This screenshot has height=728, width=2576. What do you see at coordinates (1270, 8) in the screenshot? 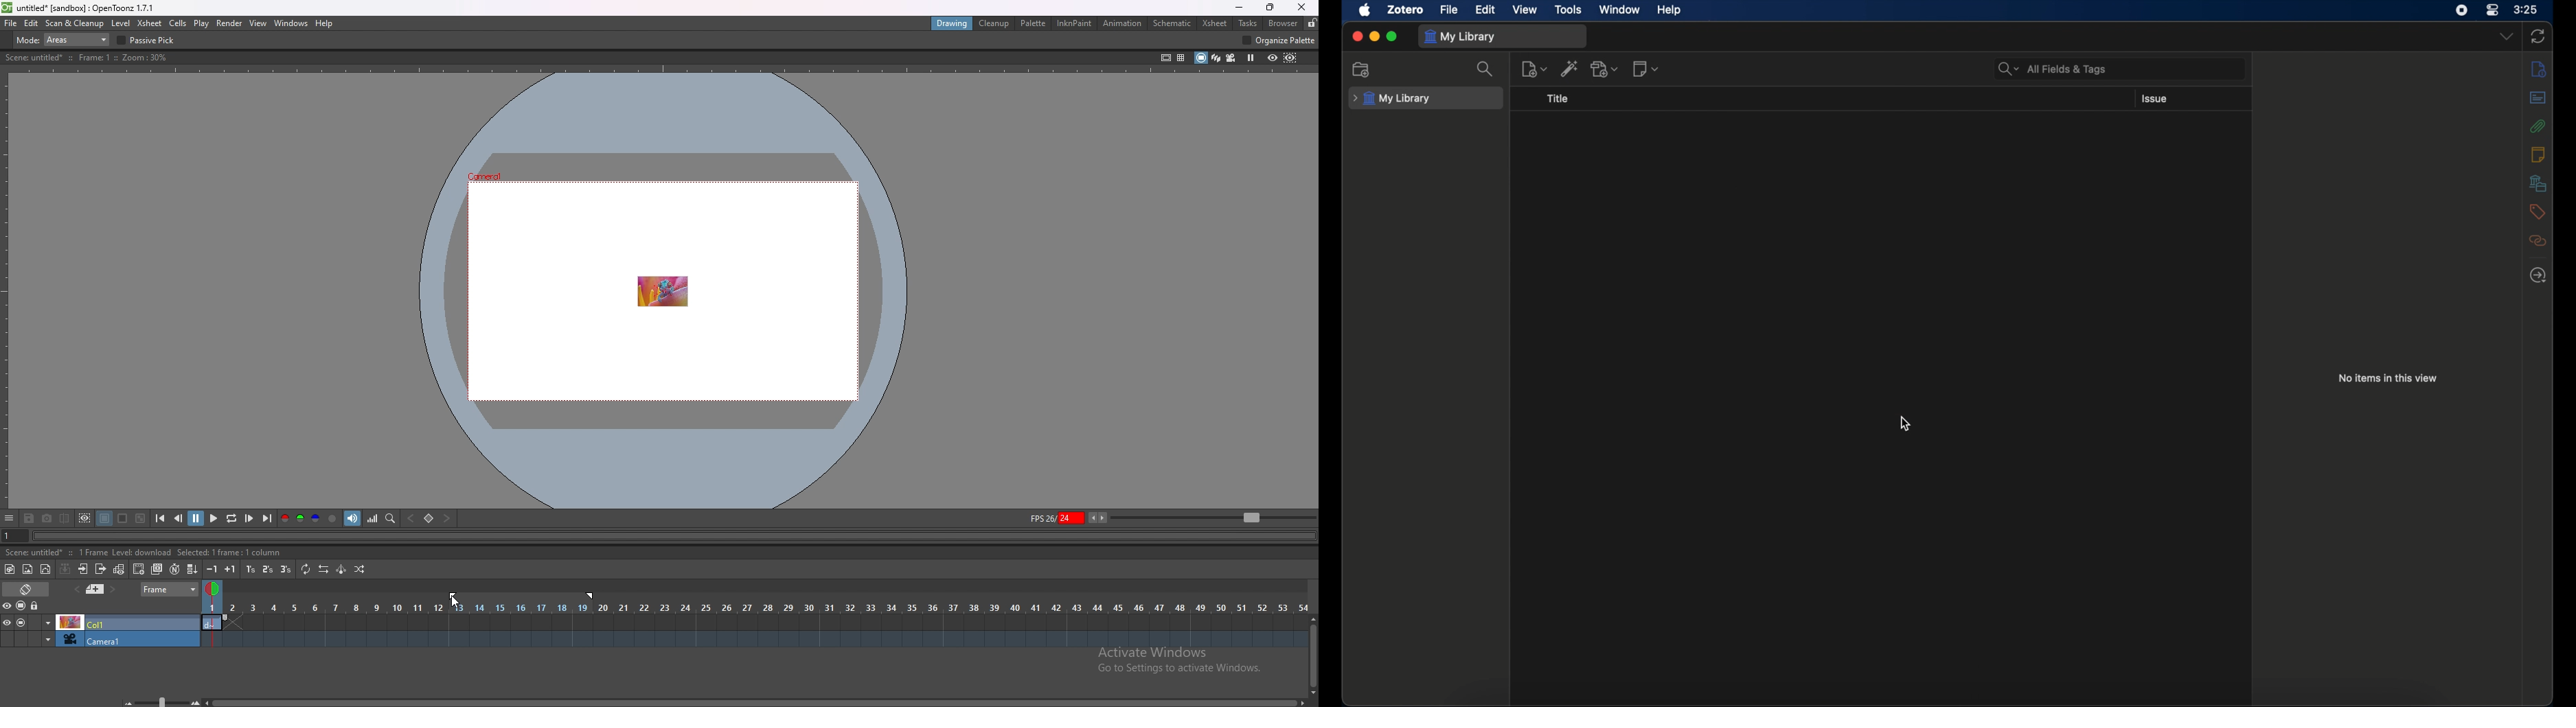
I see `resize` at bounding box center [1270, 8].